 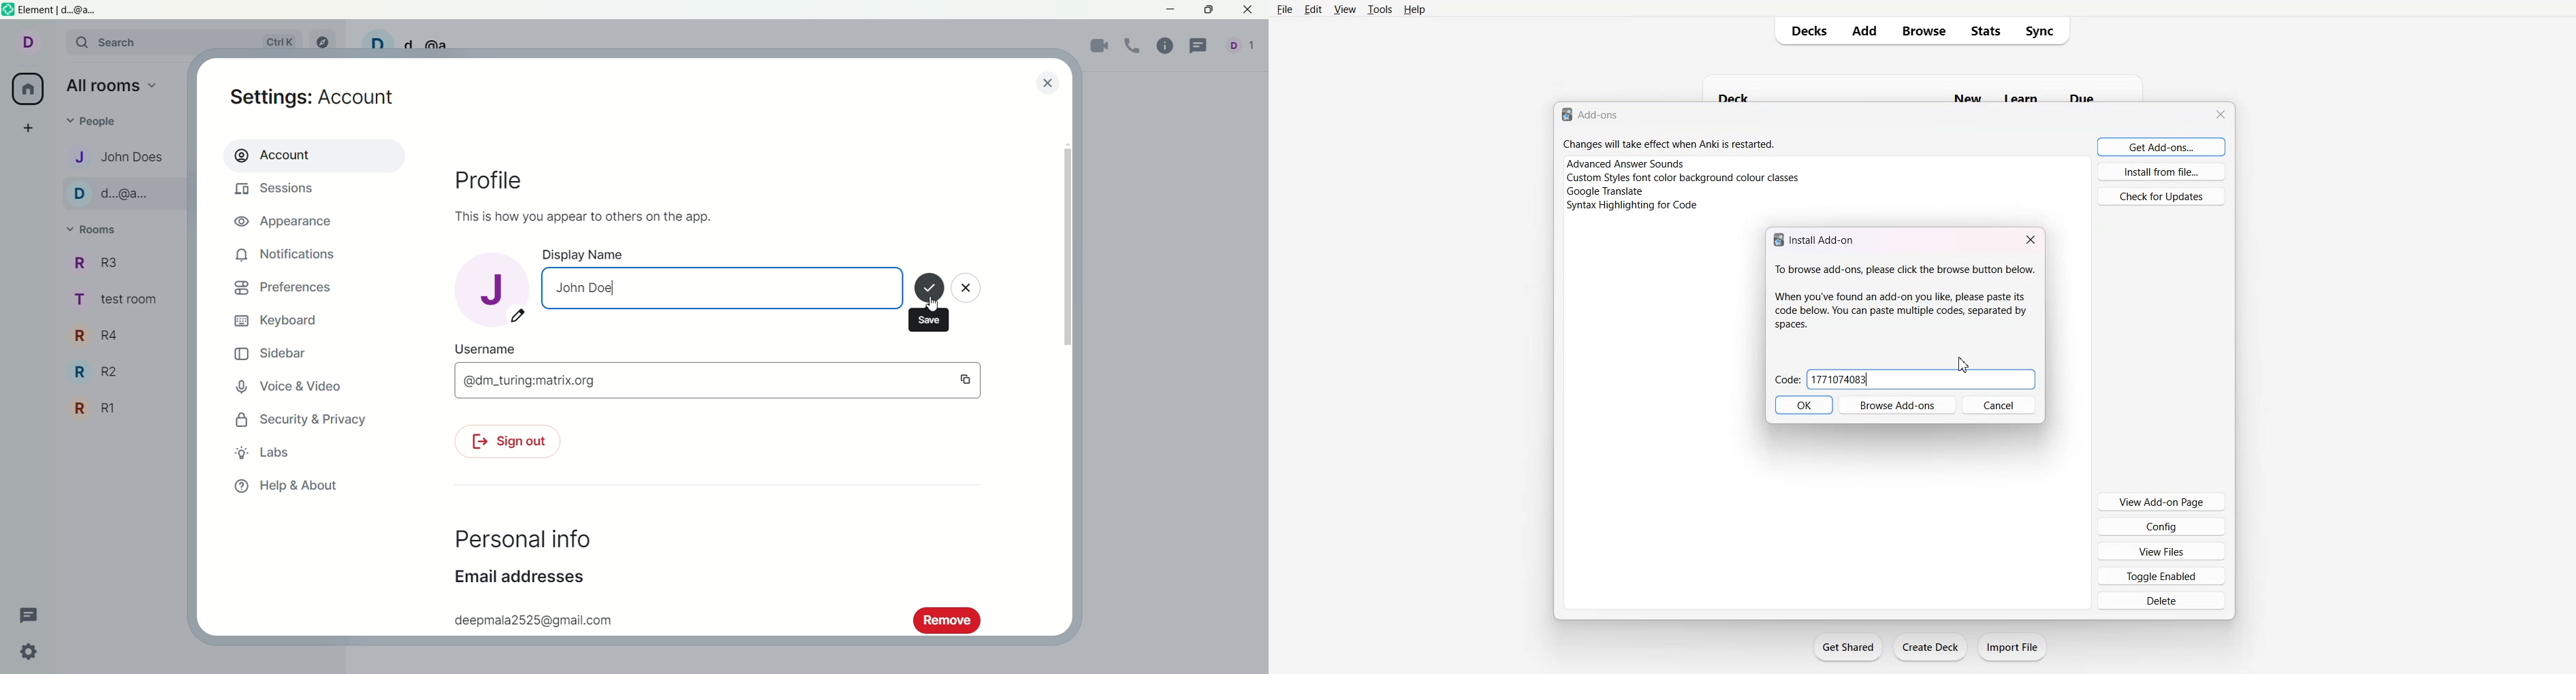 I want to click on Config, so click(x=2162, y=526).